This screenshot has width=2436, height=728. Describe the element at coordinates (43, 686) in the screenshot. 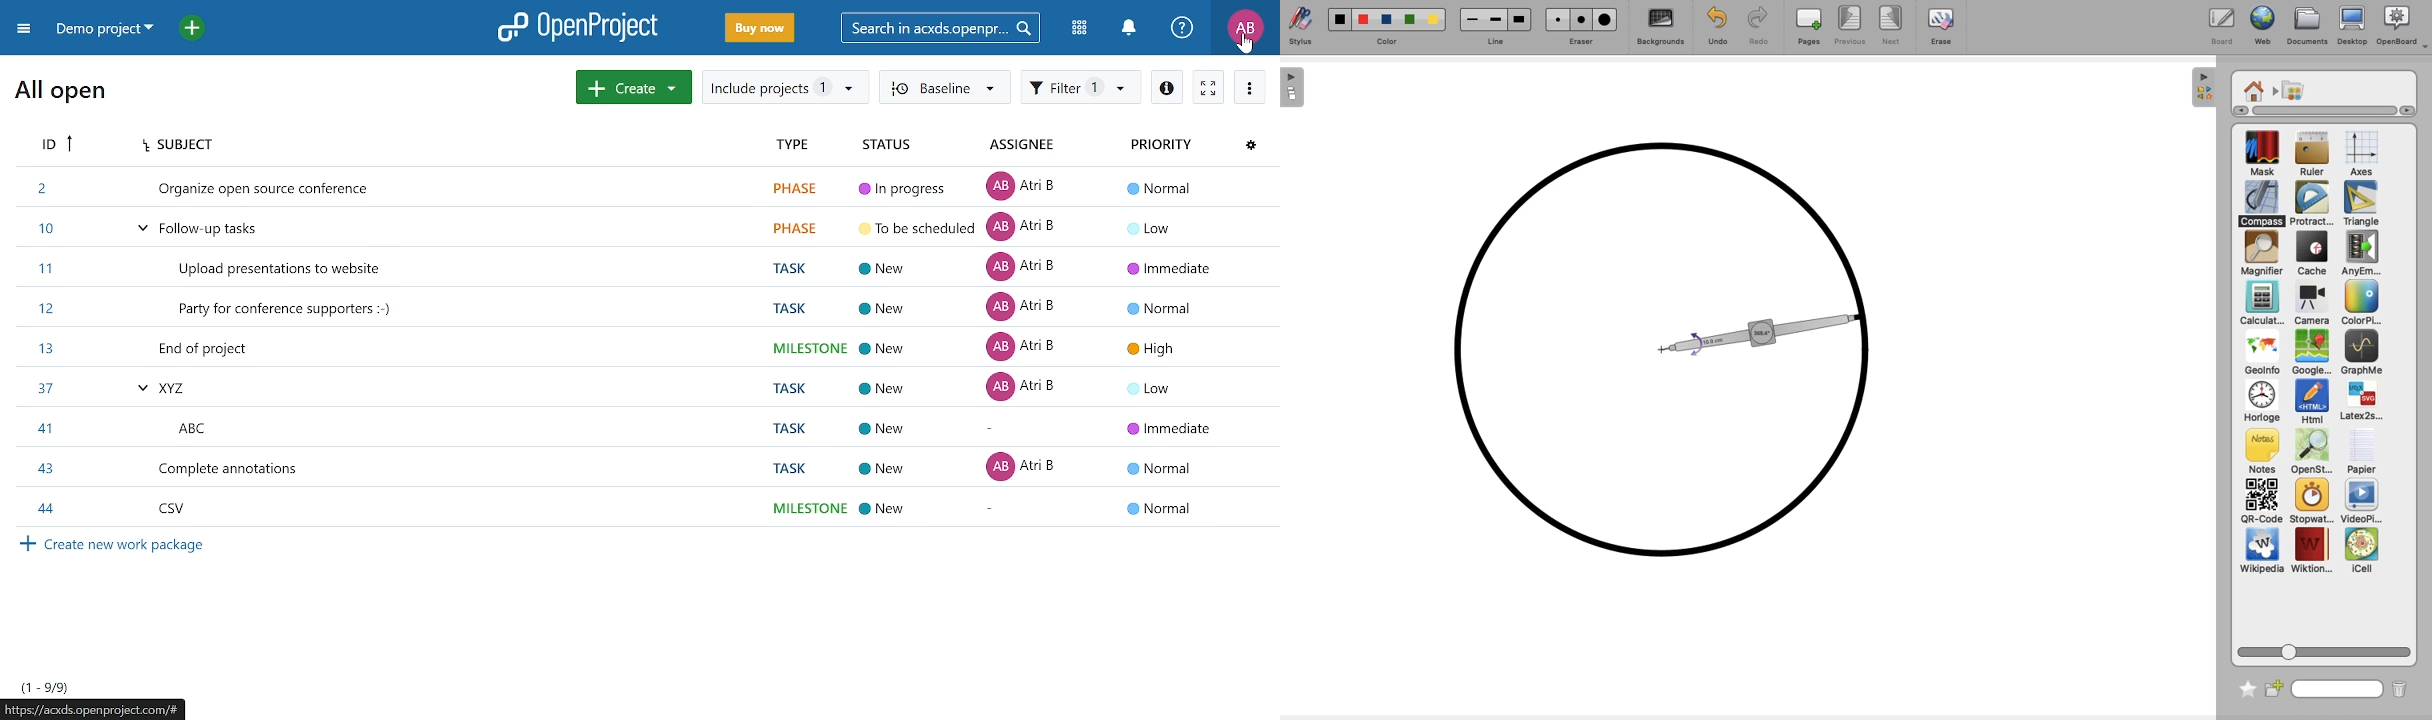

I see `Currently showing` at that location.